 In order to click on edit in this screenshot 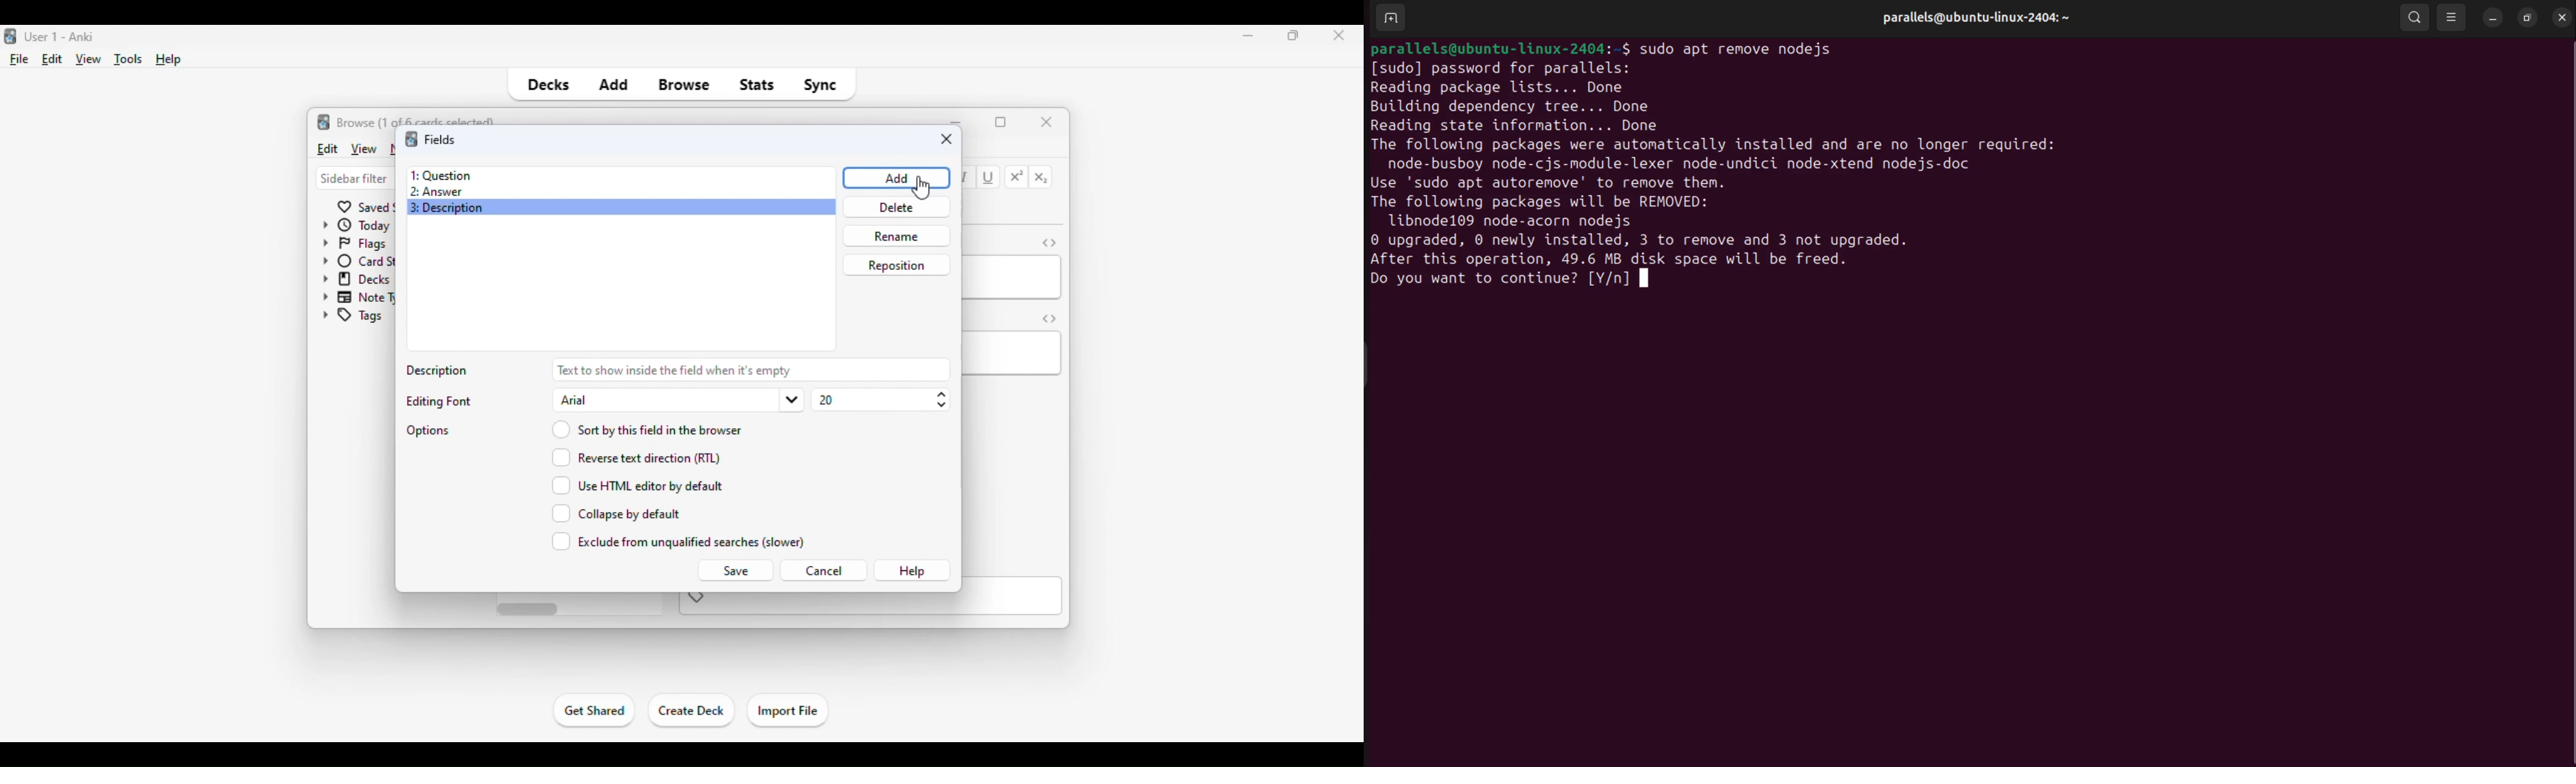, I will do `click(53, 59)`.